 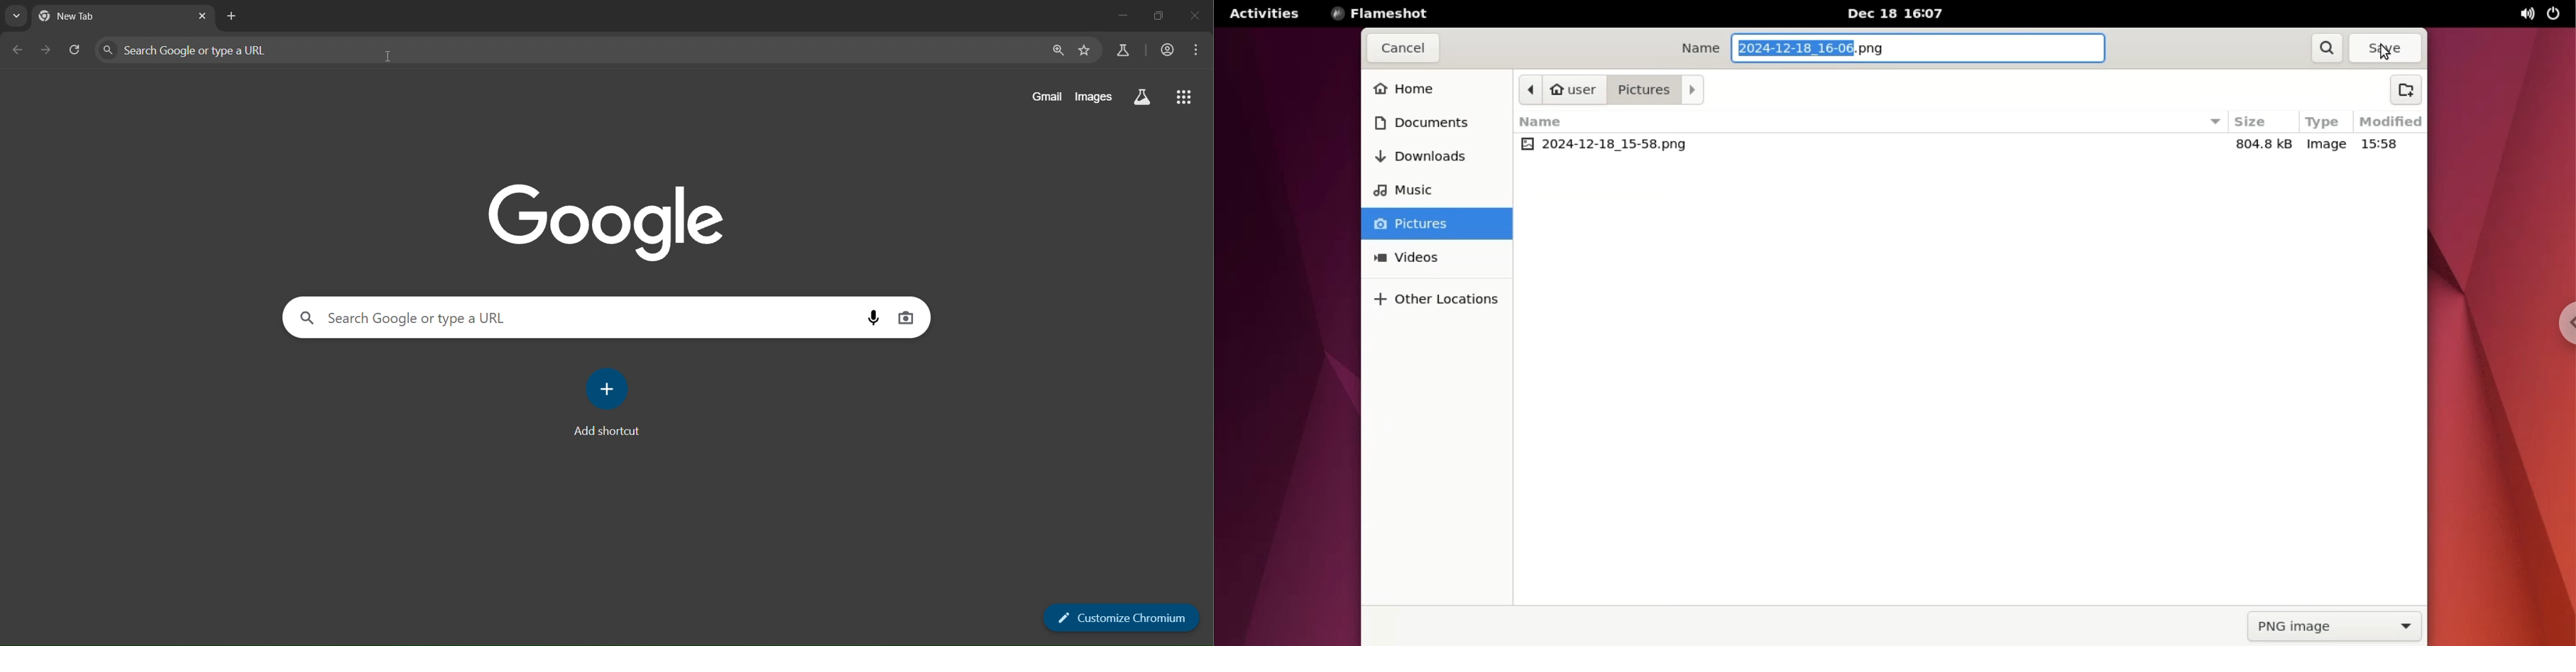 What do you see at coordinates (1182, 99) in the screenshot?
I see `google apps` at bounding box center [1182, 99].